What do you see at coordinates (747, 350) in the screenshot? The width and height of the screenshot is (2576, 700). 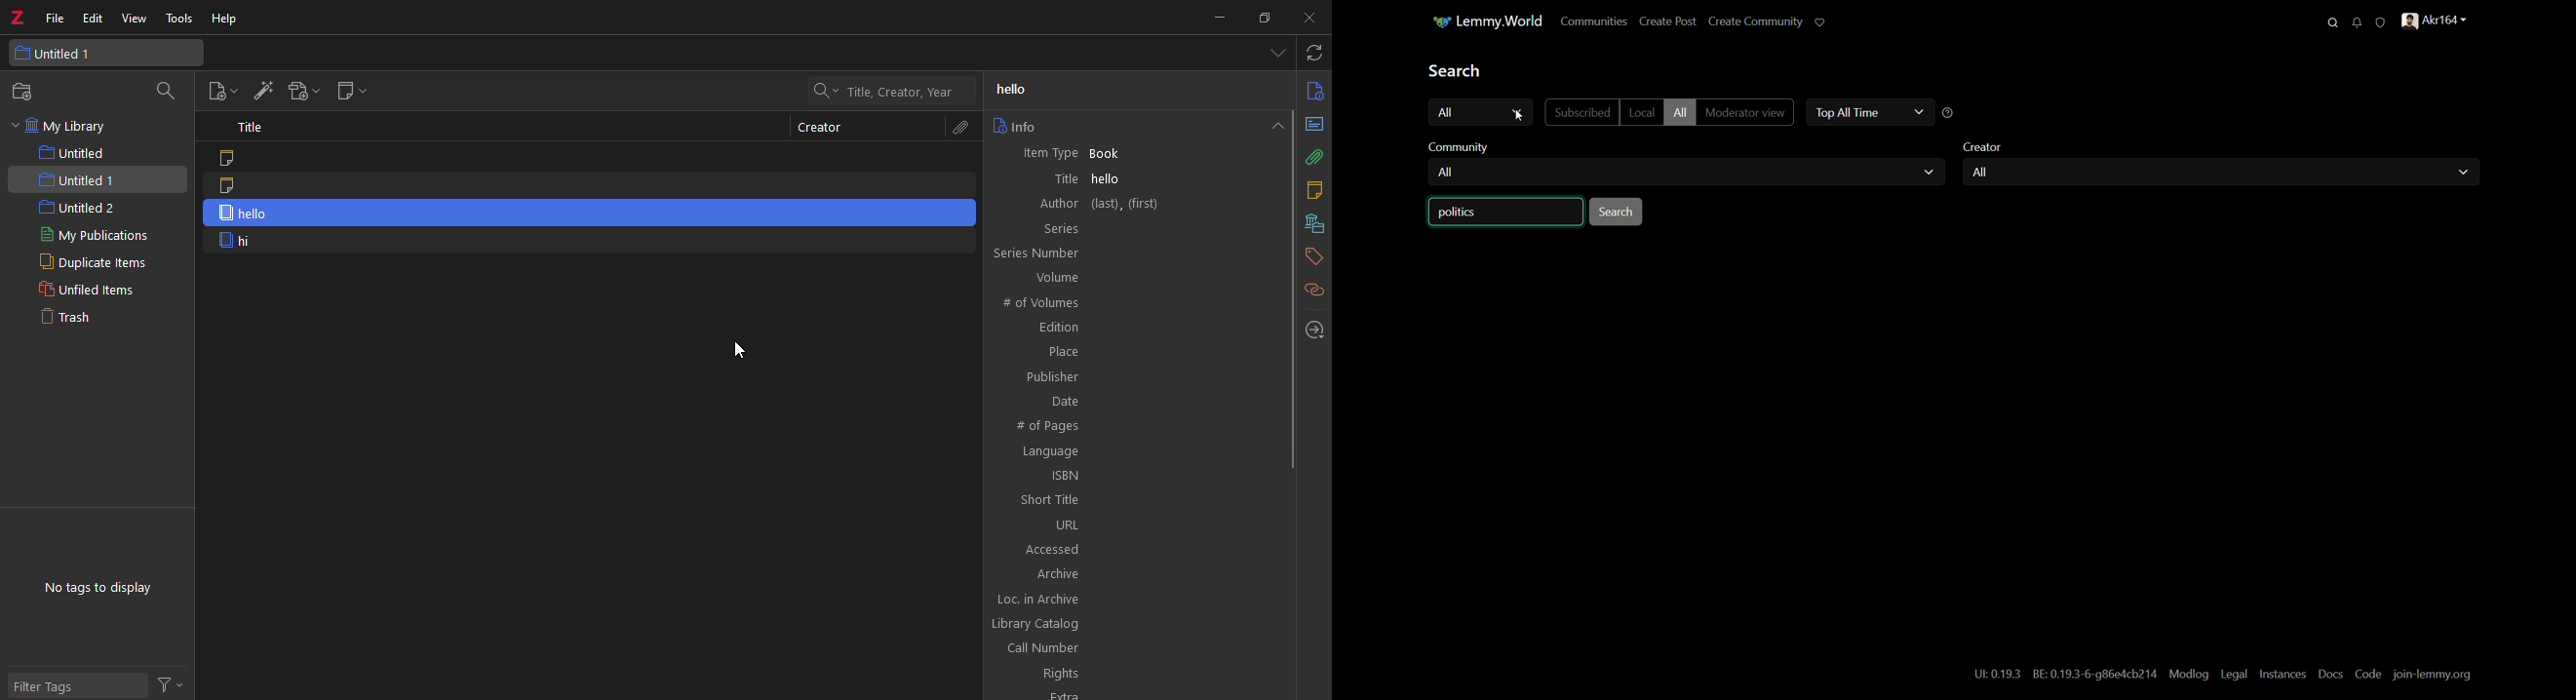 I see `mouse cursor` at bounding box center [747, 350].